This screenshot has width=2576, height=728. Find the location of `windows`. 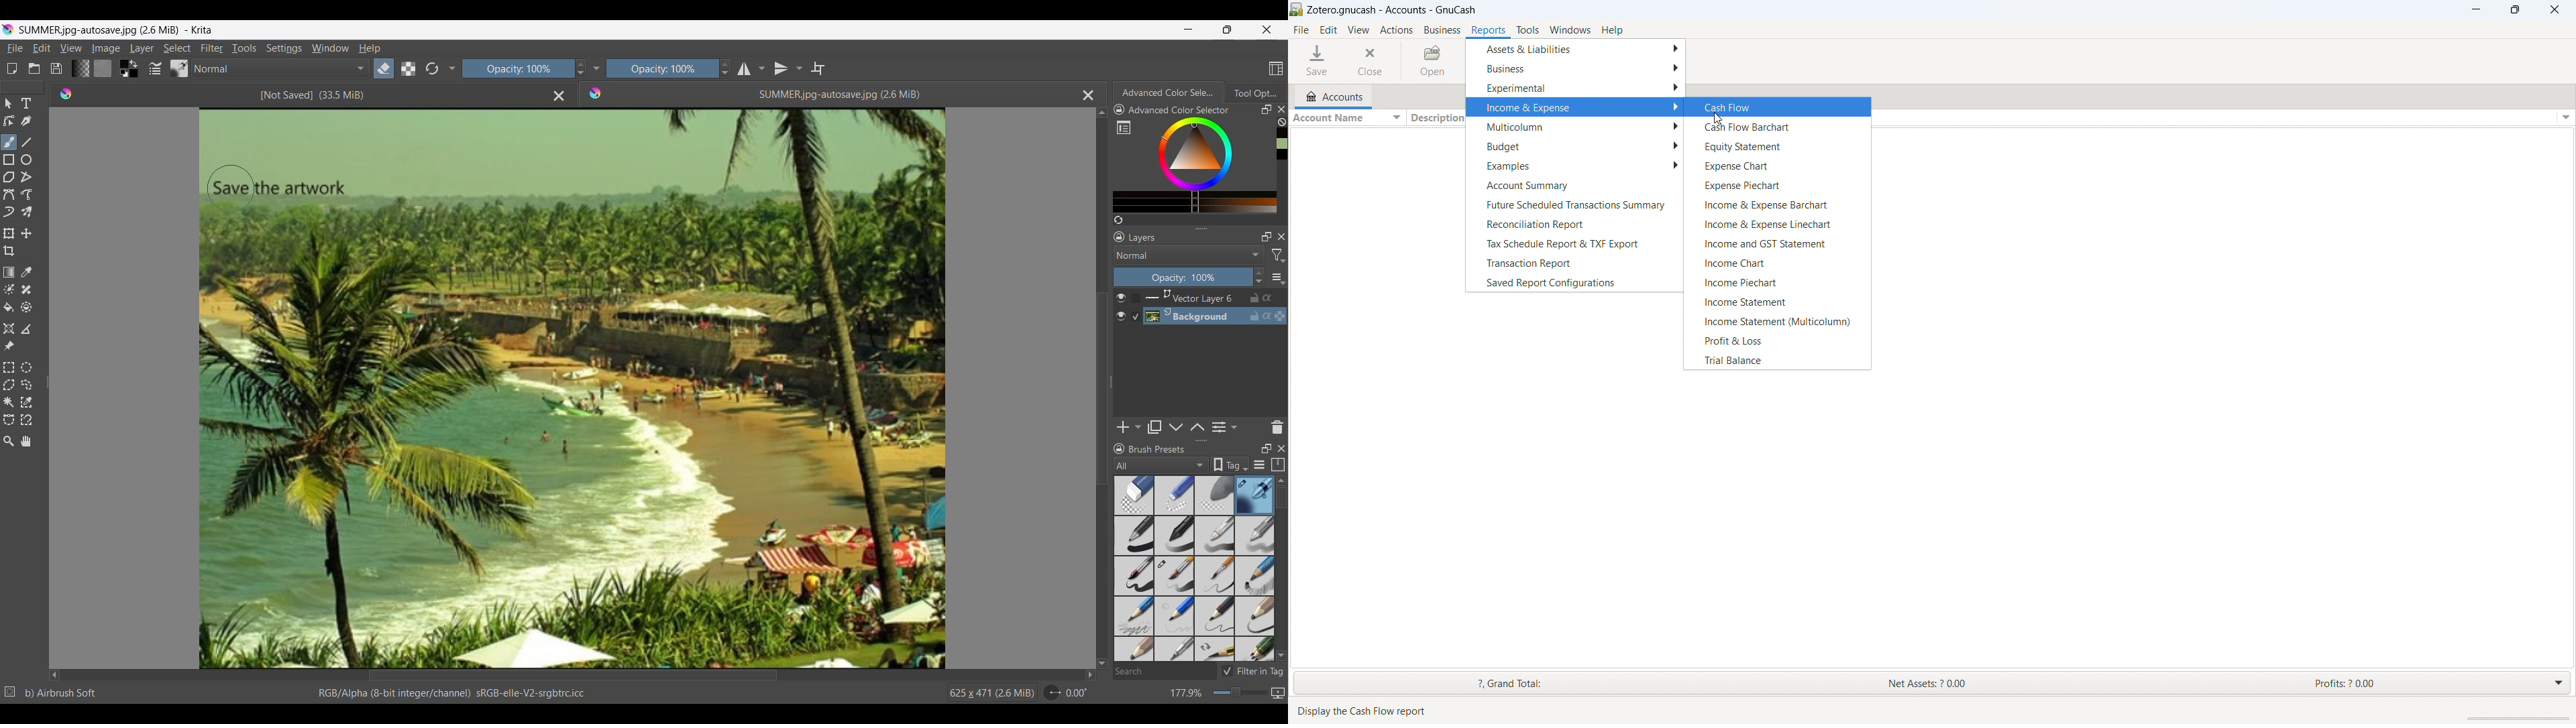

windows is located at coordinates (1570, 29).